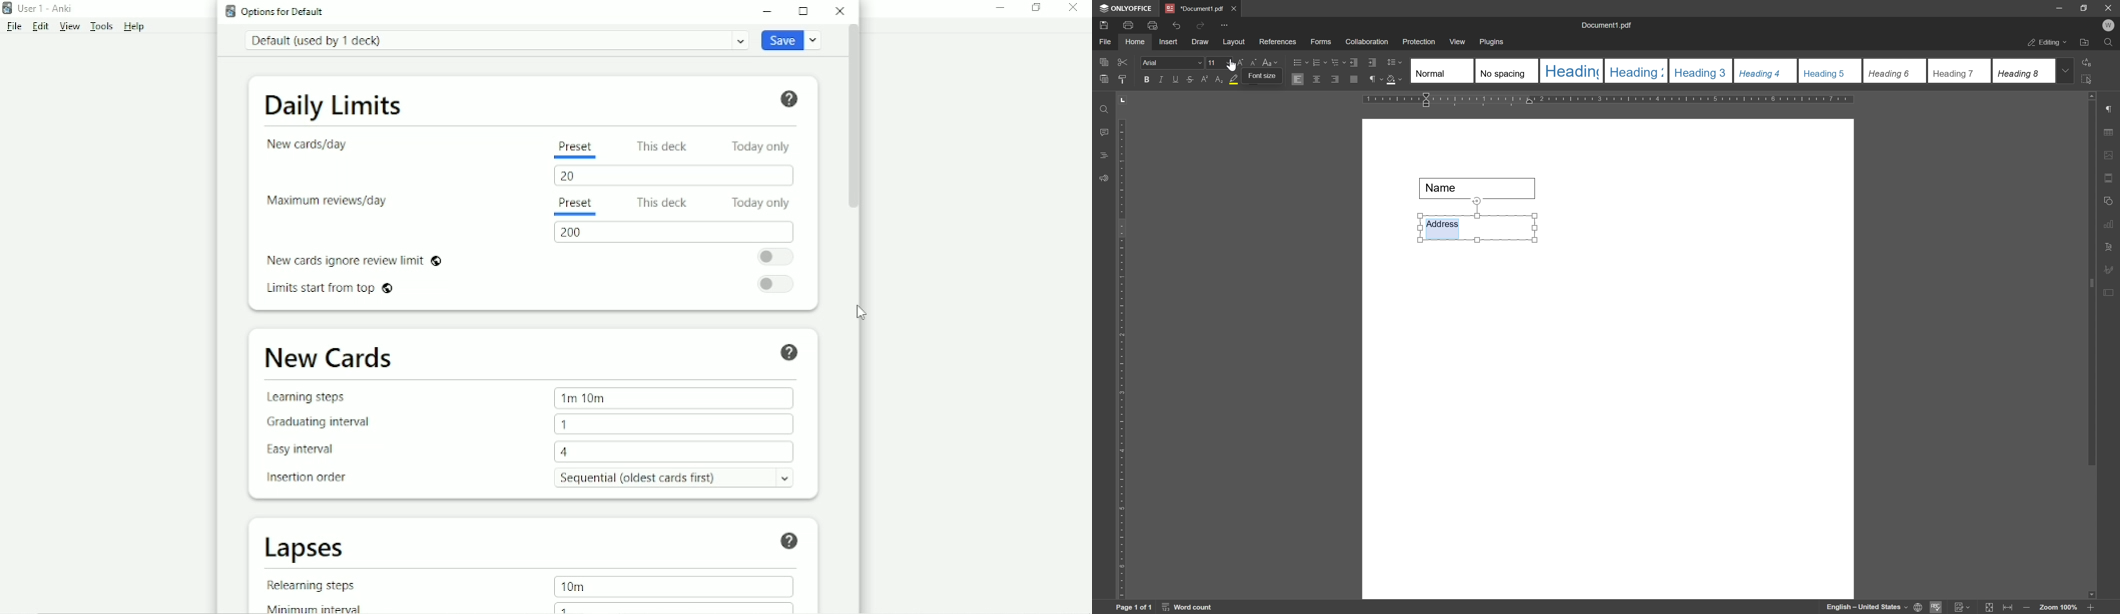 The image size is (2128, 616). What do you see at coordinates (1989, 608) in the screenshot?
I see `fit to slide` at bounding box center [1989, 608].